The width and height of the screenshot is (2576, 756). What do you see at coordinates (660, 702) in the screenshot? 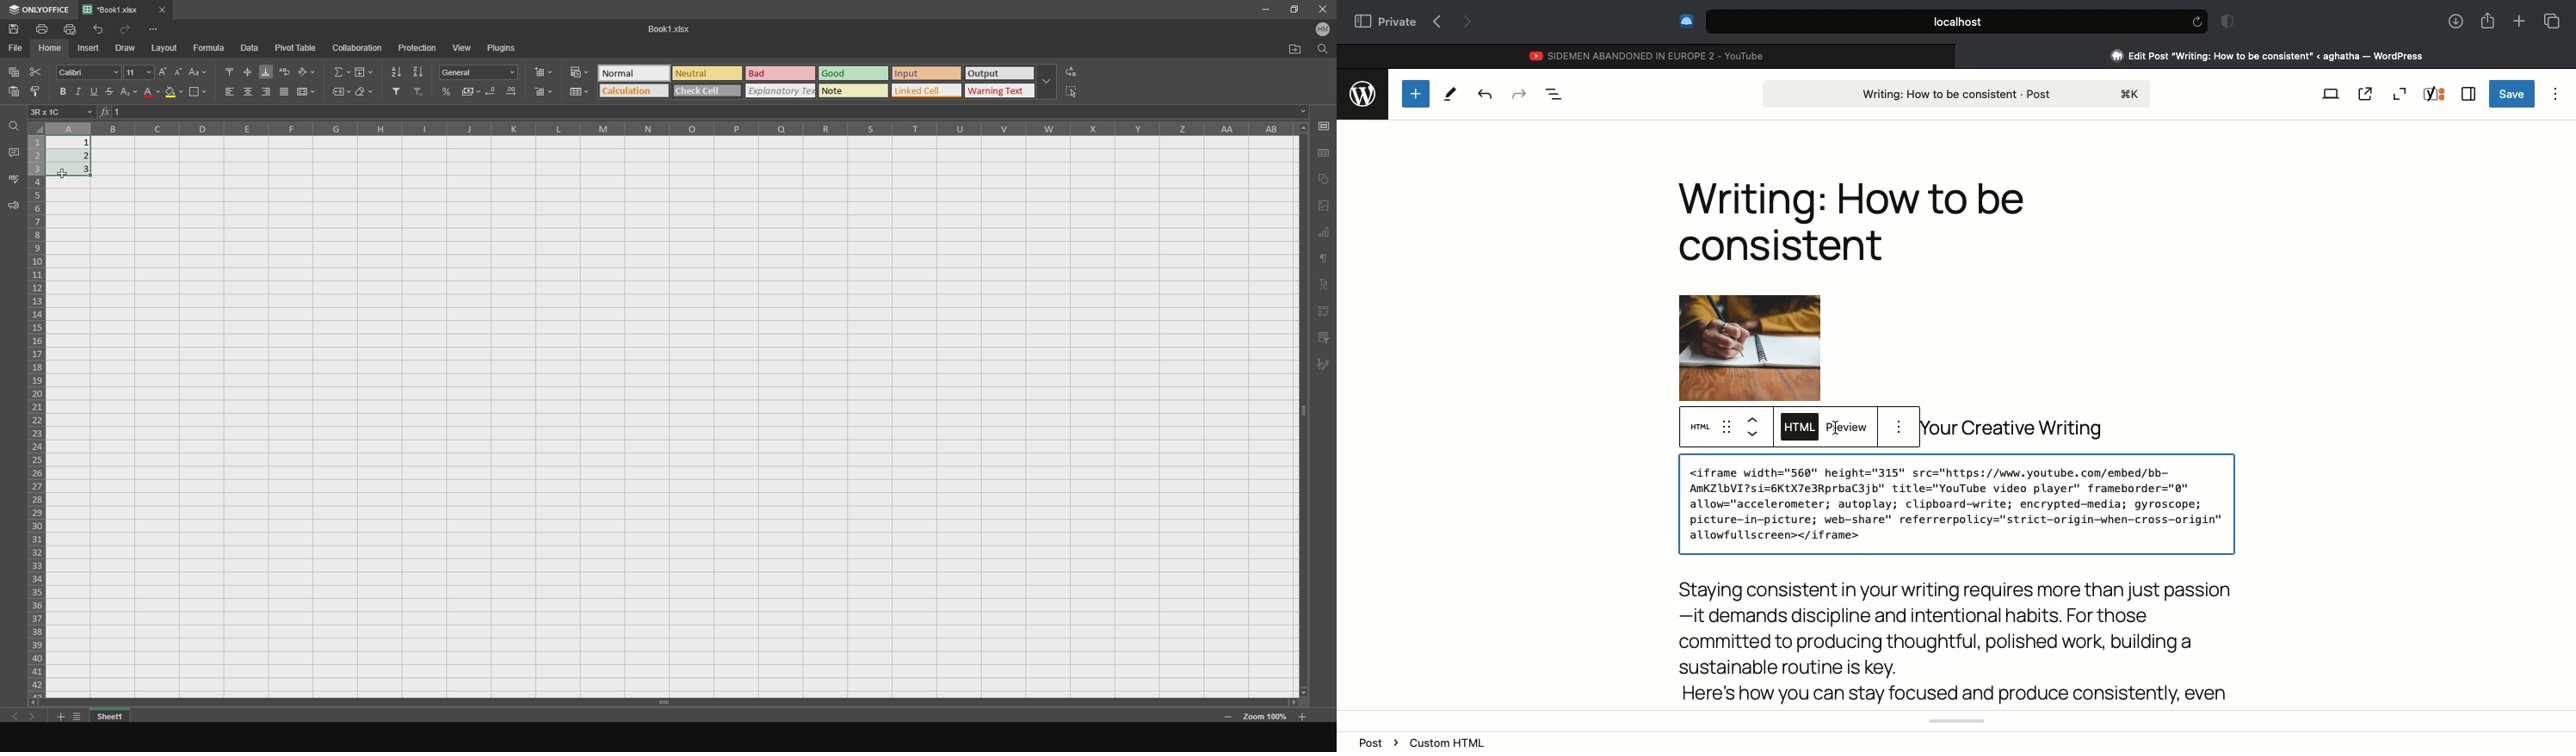
I see `horizontal slider` at bounding box center [660, 702].